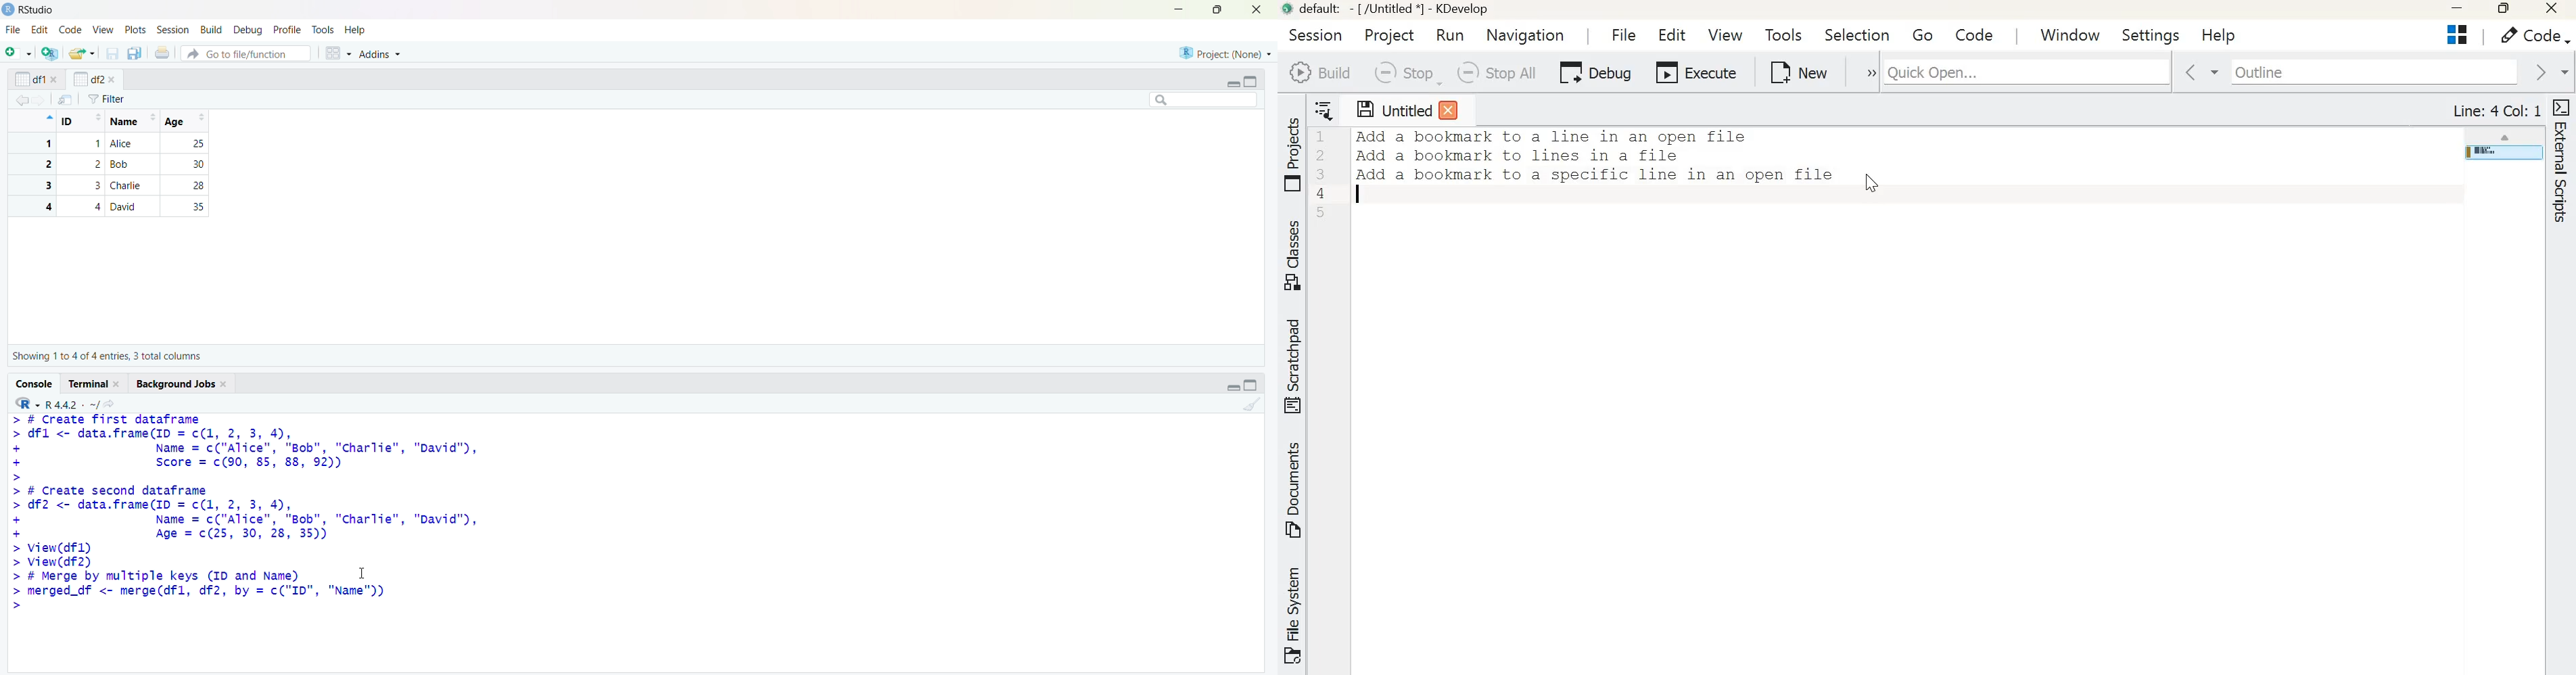 The height and width of the screenshot is (700, 2576). I want to click on save, so click(113, 53).